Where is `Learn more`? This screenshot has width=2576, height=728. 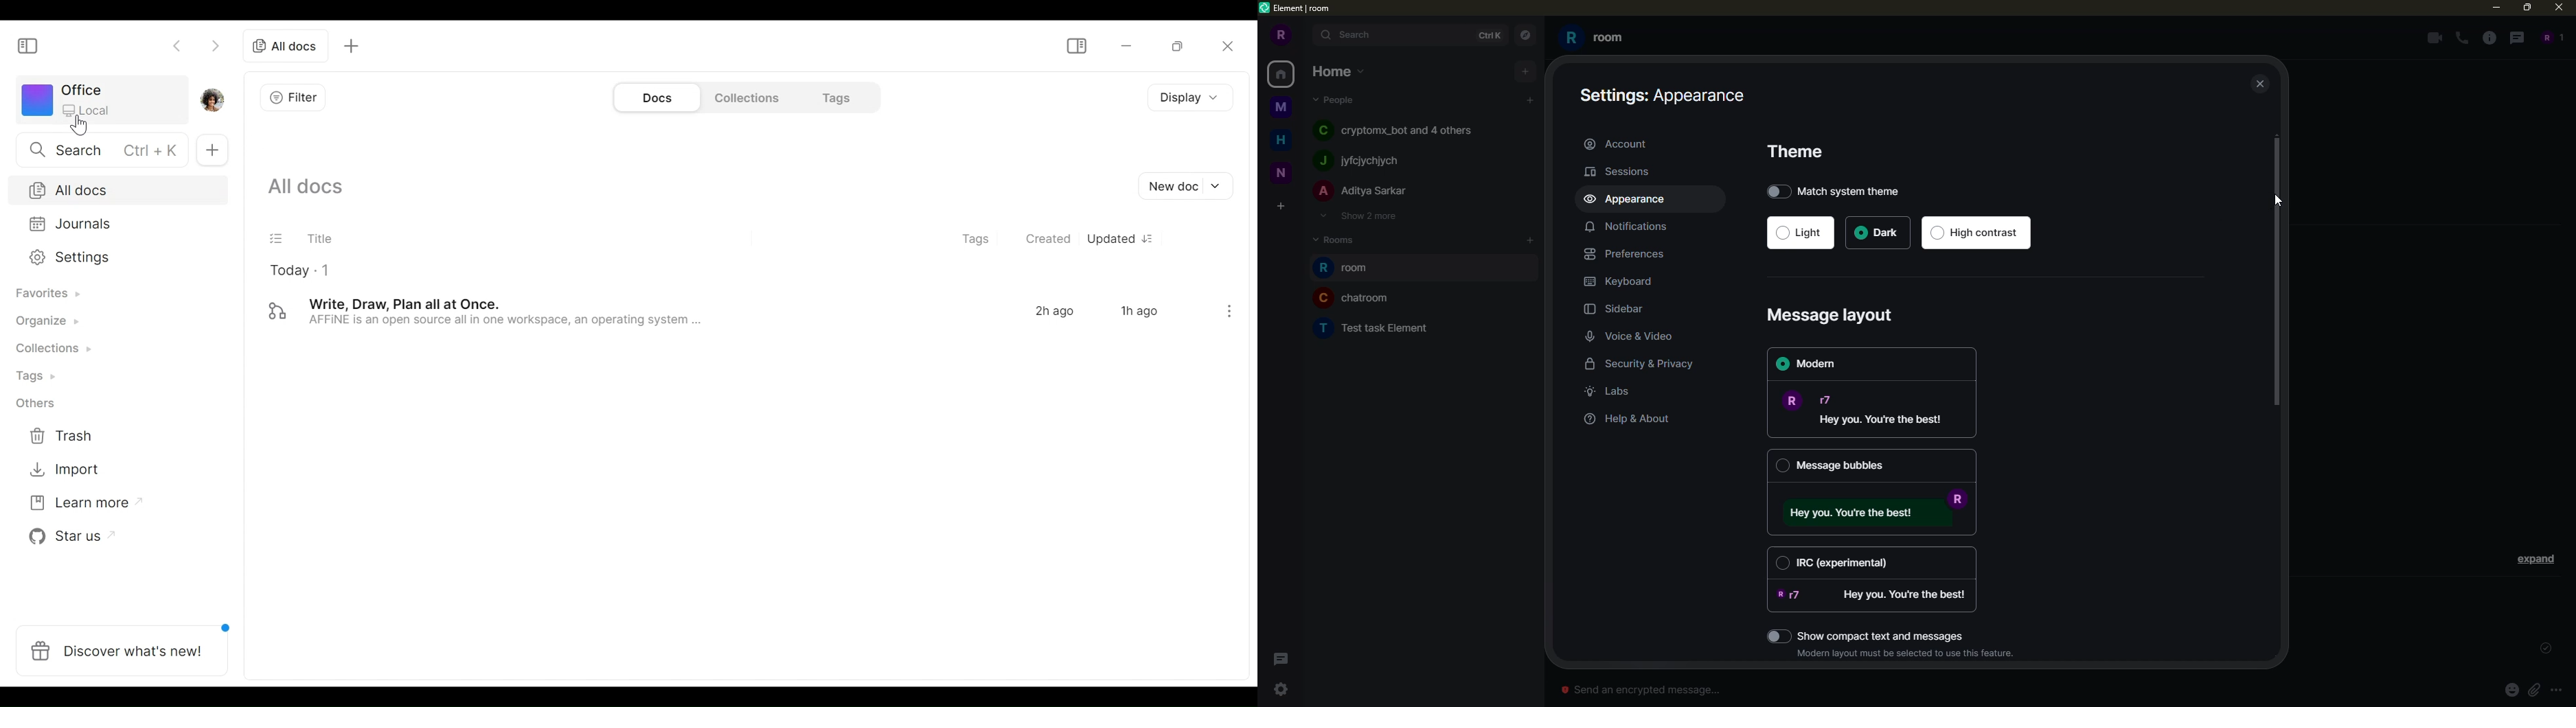 Learn more is located at coordinates (79, 500).